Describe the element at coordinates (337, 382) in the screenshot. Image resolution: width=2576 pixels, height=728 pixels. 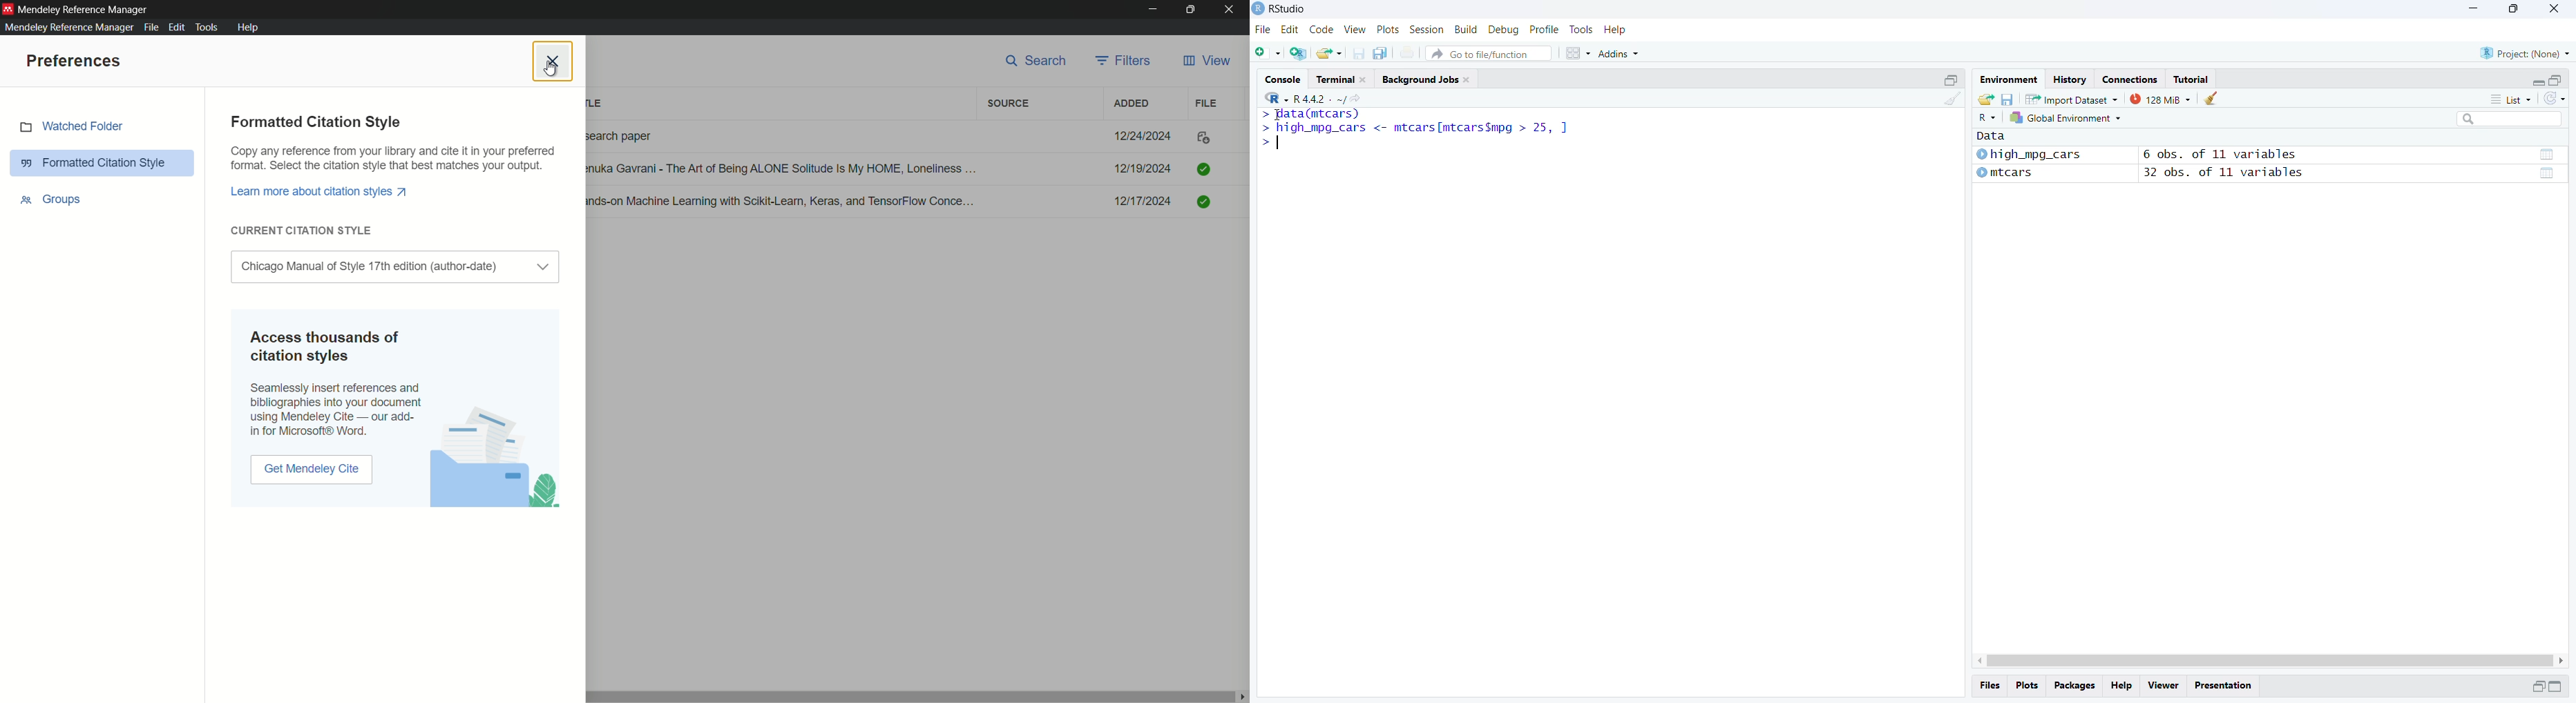
I see `text about access citations` at that location.